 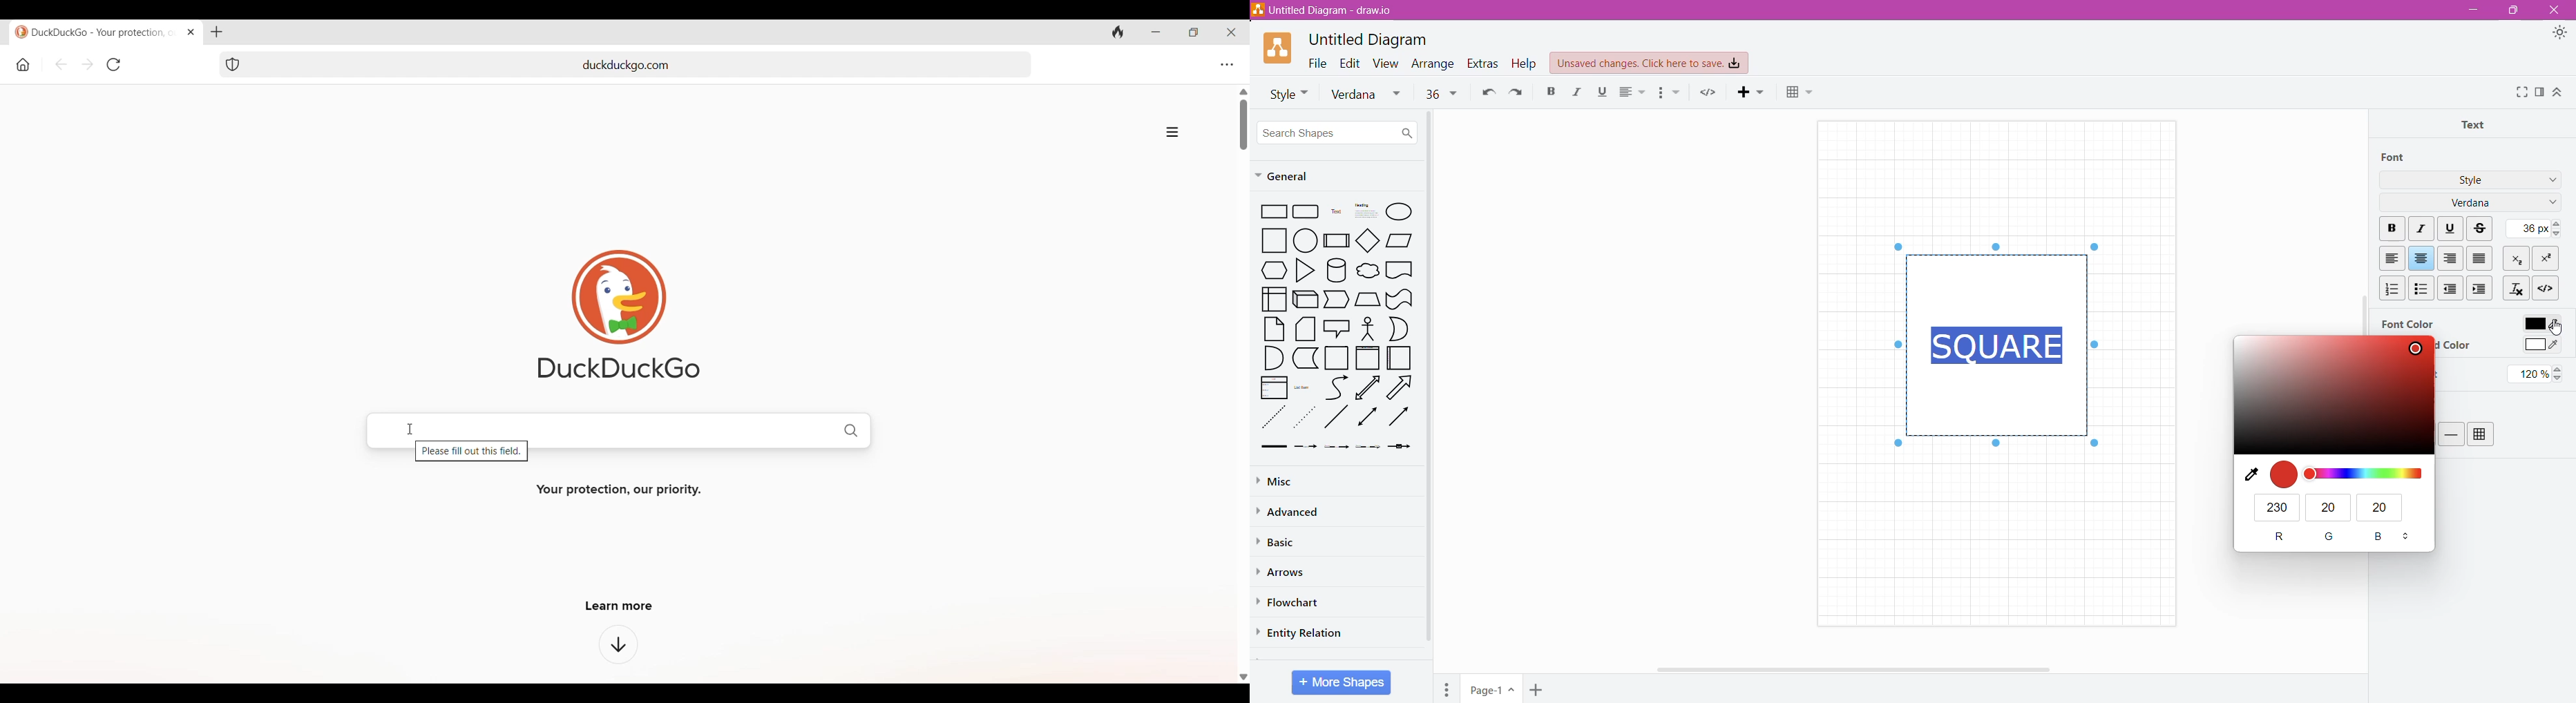 What do you see at coordinates (1337, 300) in the screenshot?
I see `Trapezoid` at bounding box center [1337, 300].